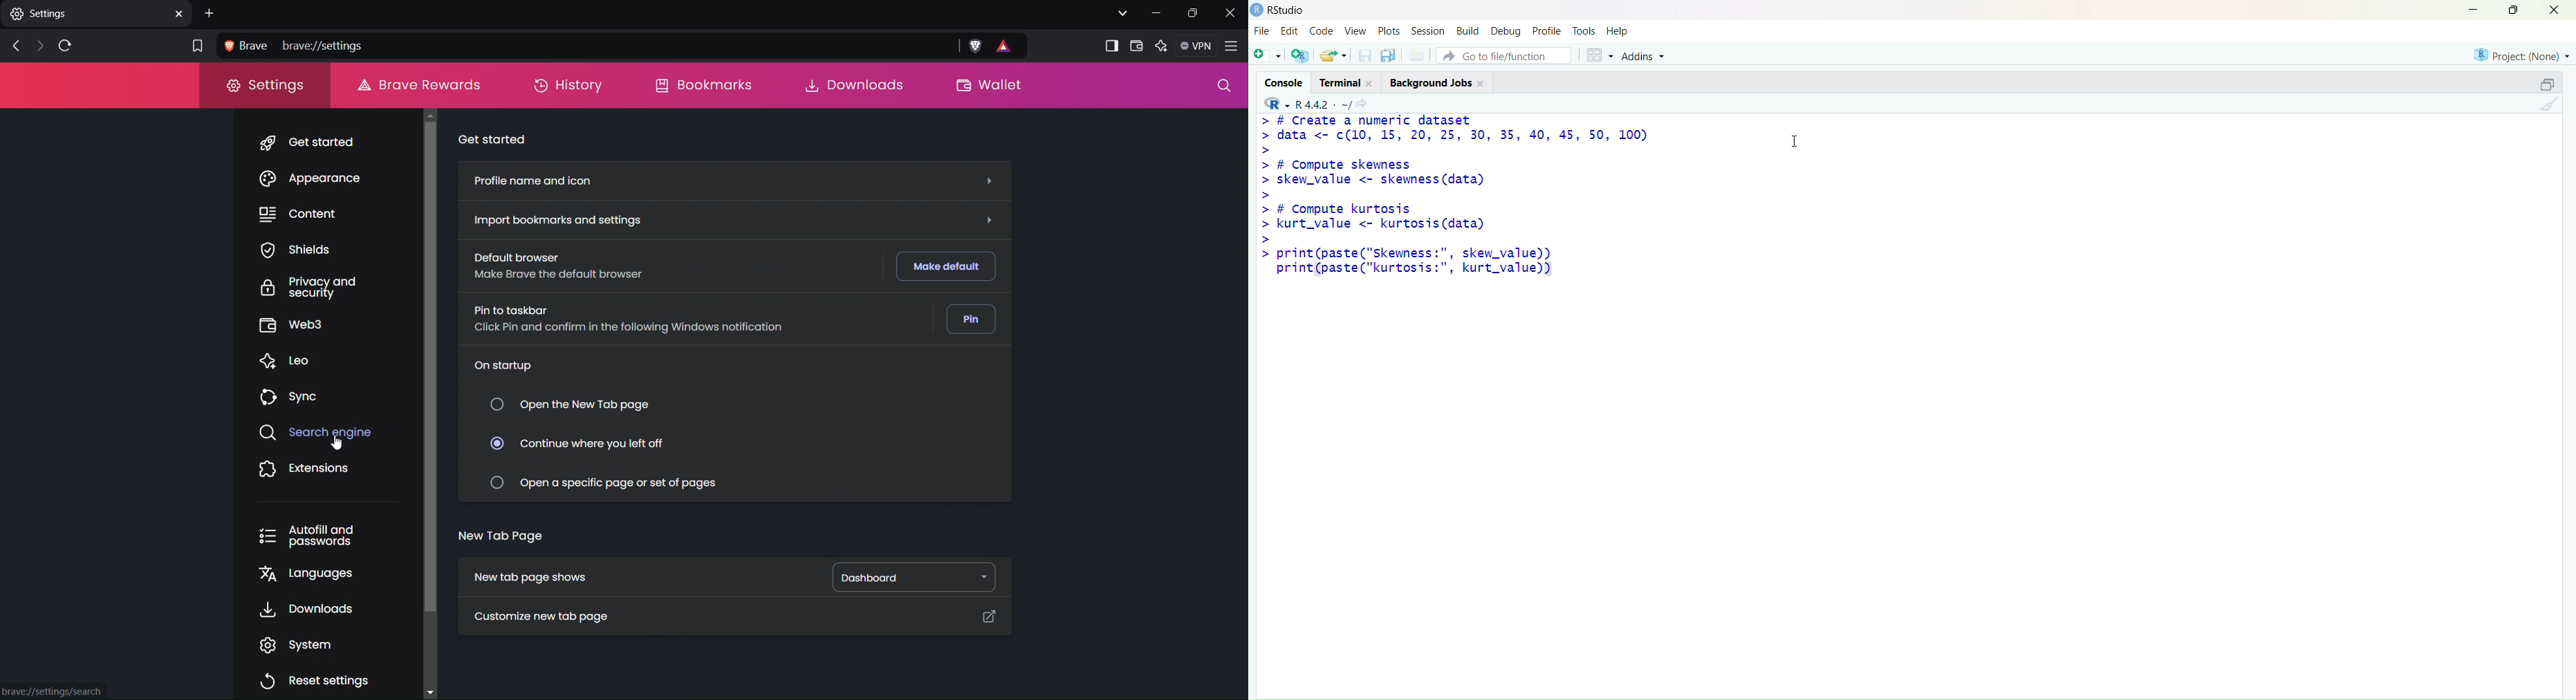  Describe the element at coordinates (2521, 57) in the screenshot. I see `Project (None)` at that location.